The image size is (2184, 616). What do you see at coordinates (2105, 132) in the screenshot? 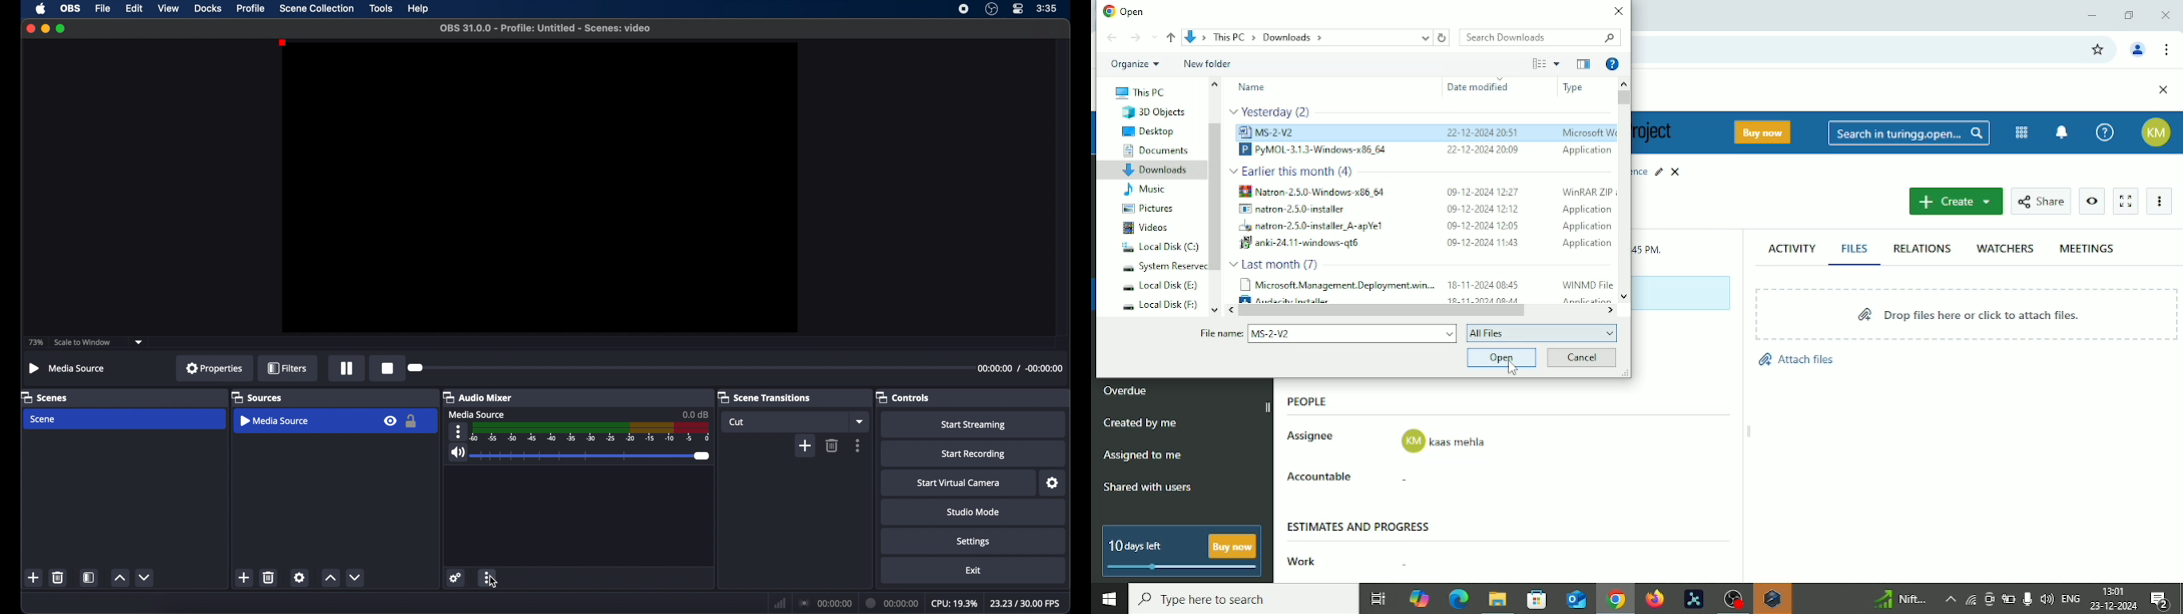
I see `Help` at bounding box center [2105, 132].